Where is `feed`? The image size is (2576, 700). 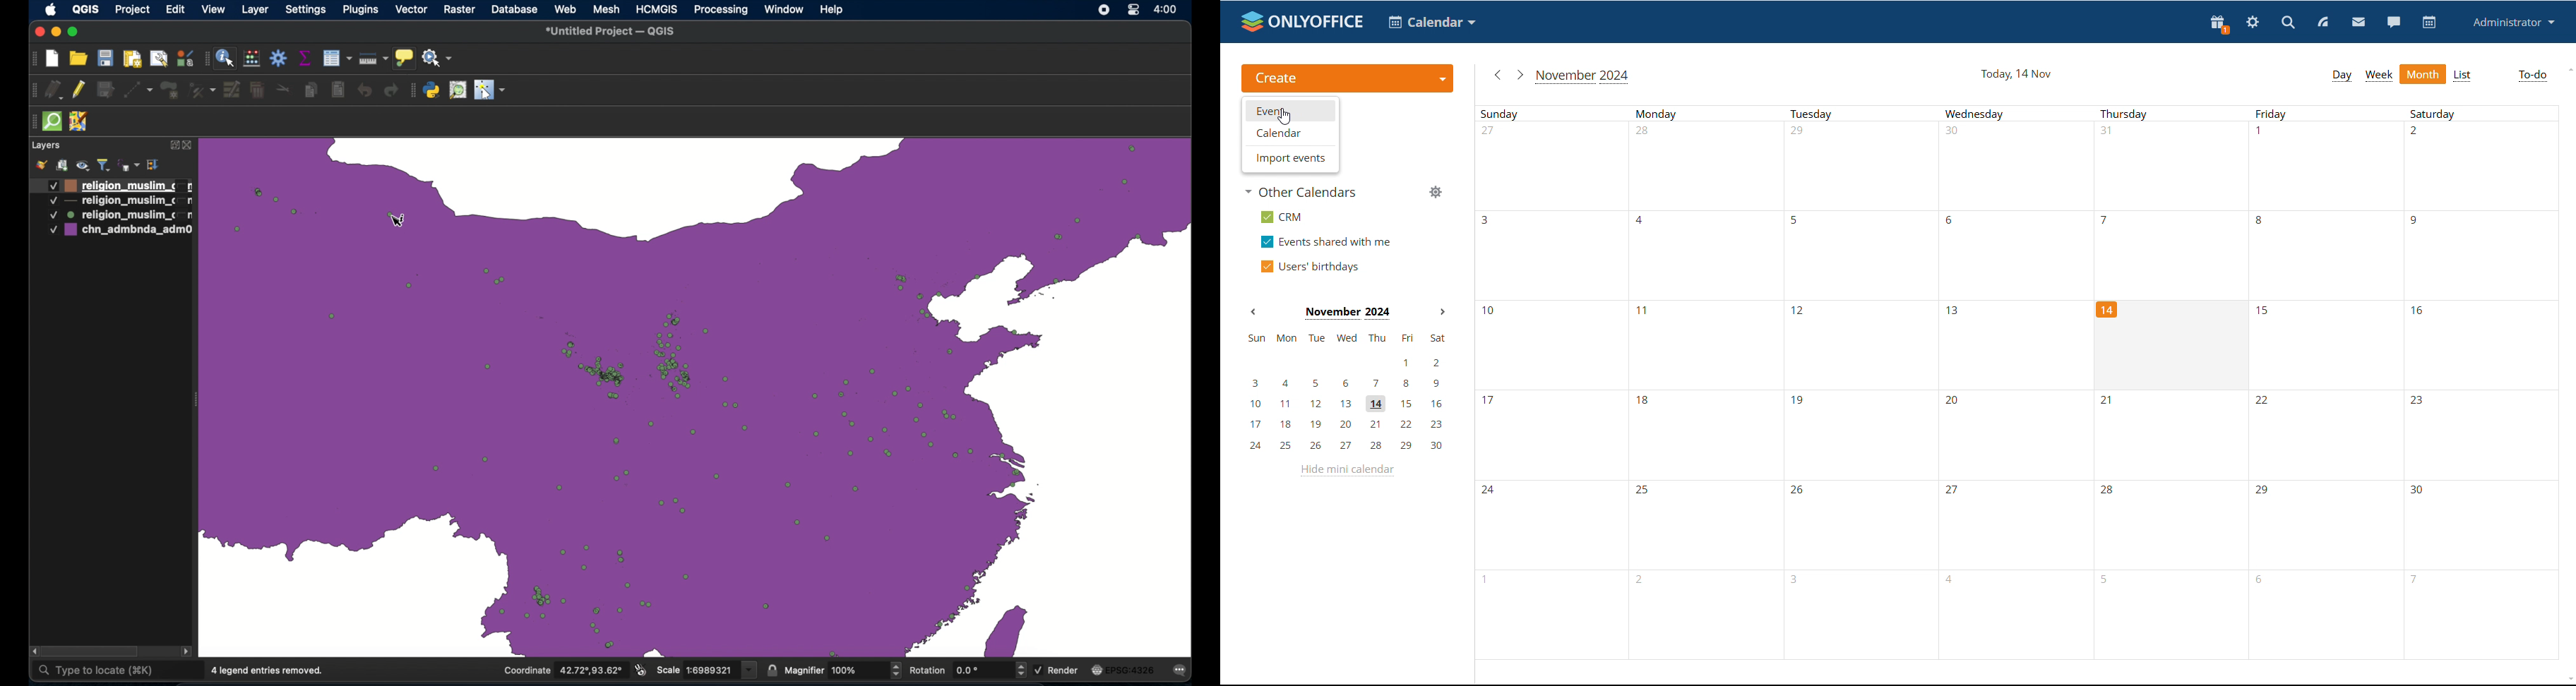
feed is located at coordinates (2322, 22).